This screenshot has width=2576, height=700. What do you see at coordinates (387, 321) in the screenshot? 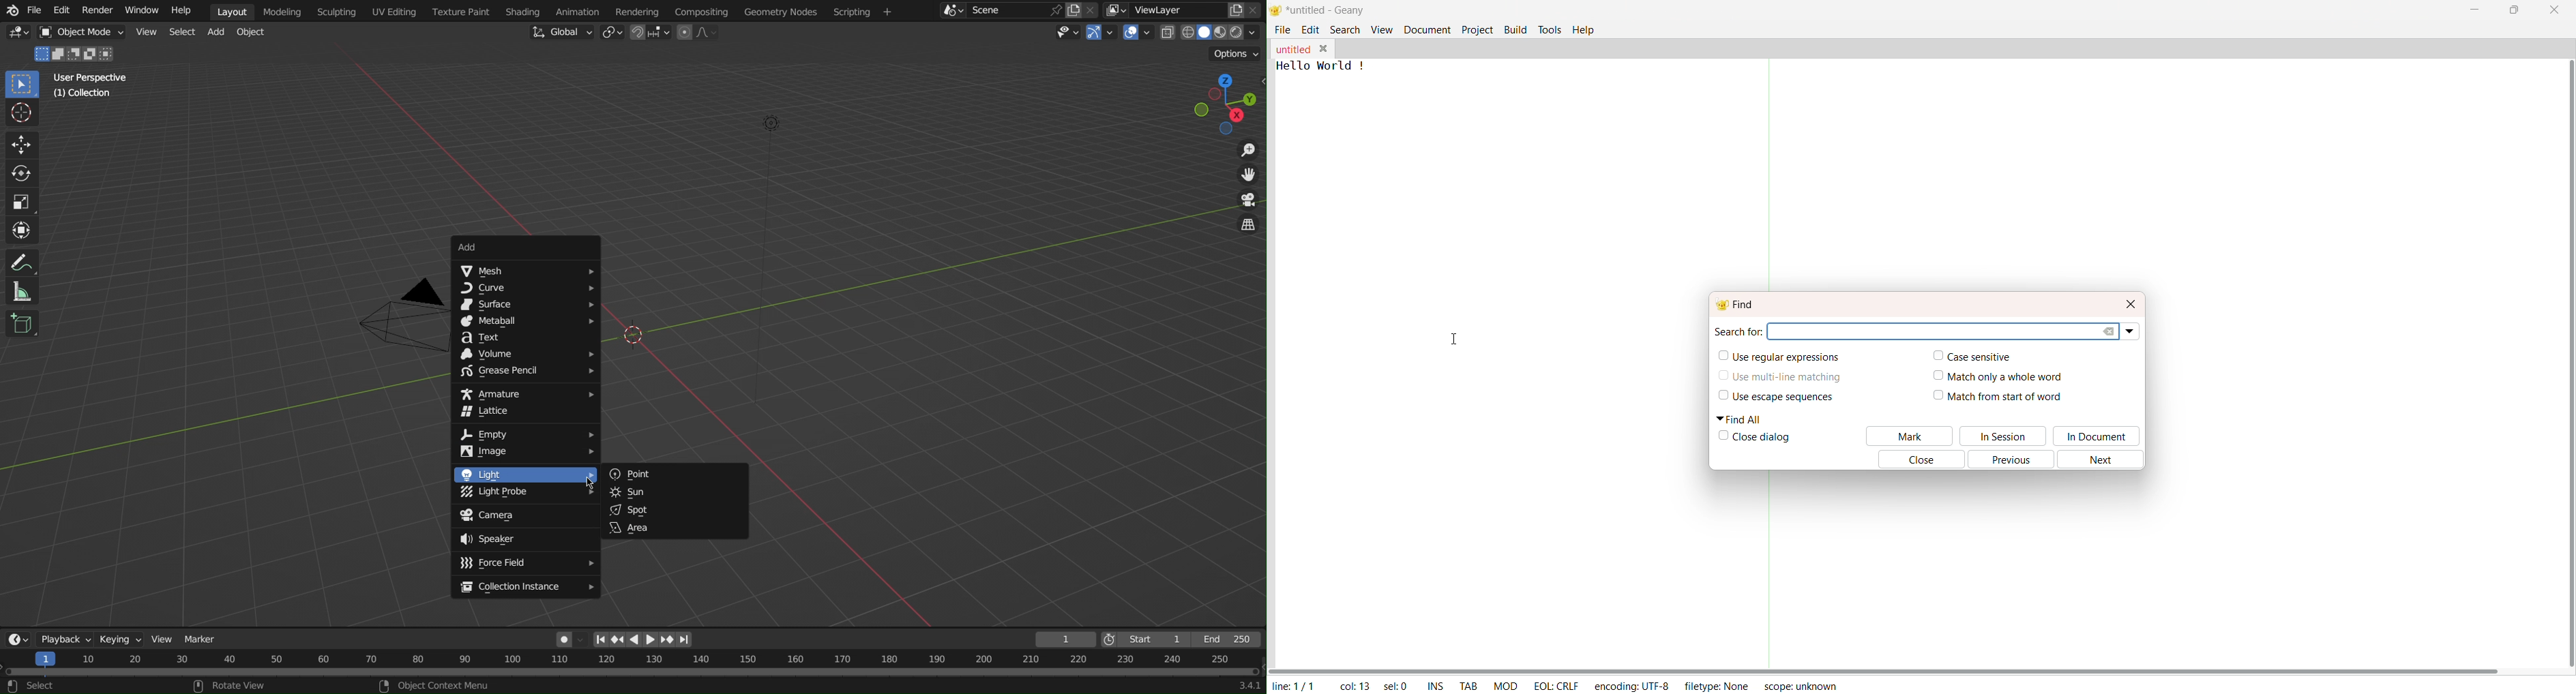
I see `Camera selected` at bounding box center [387, 321].